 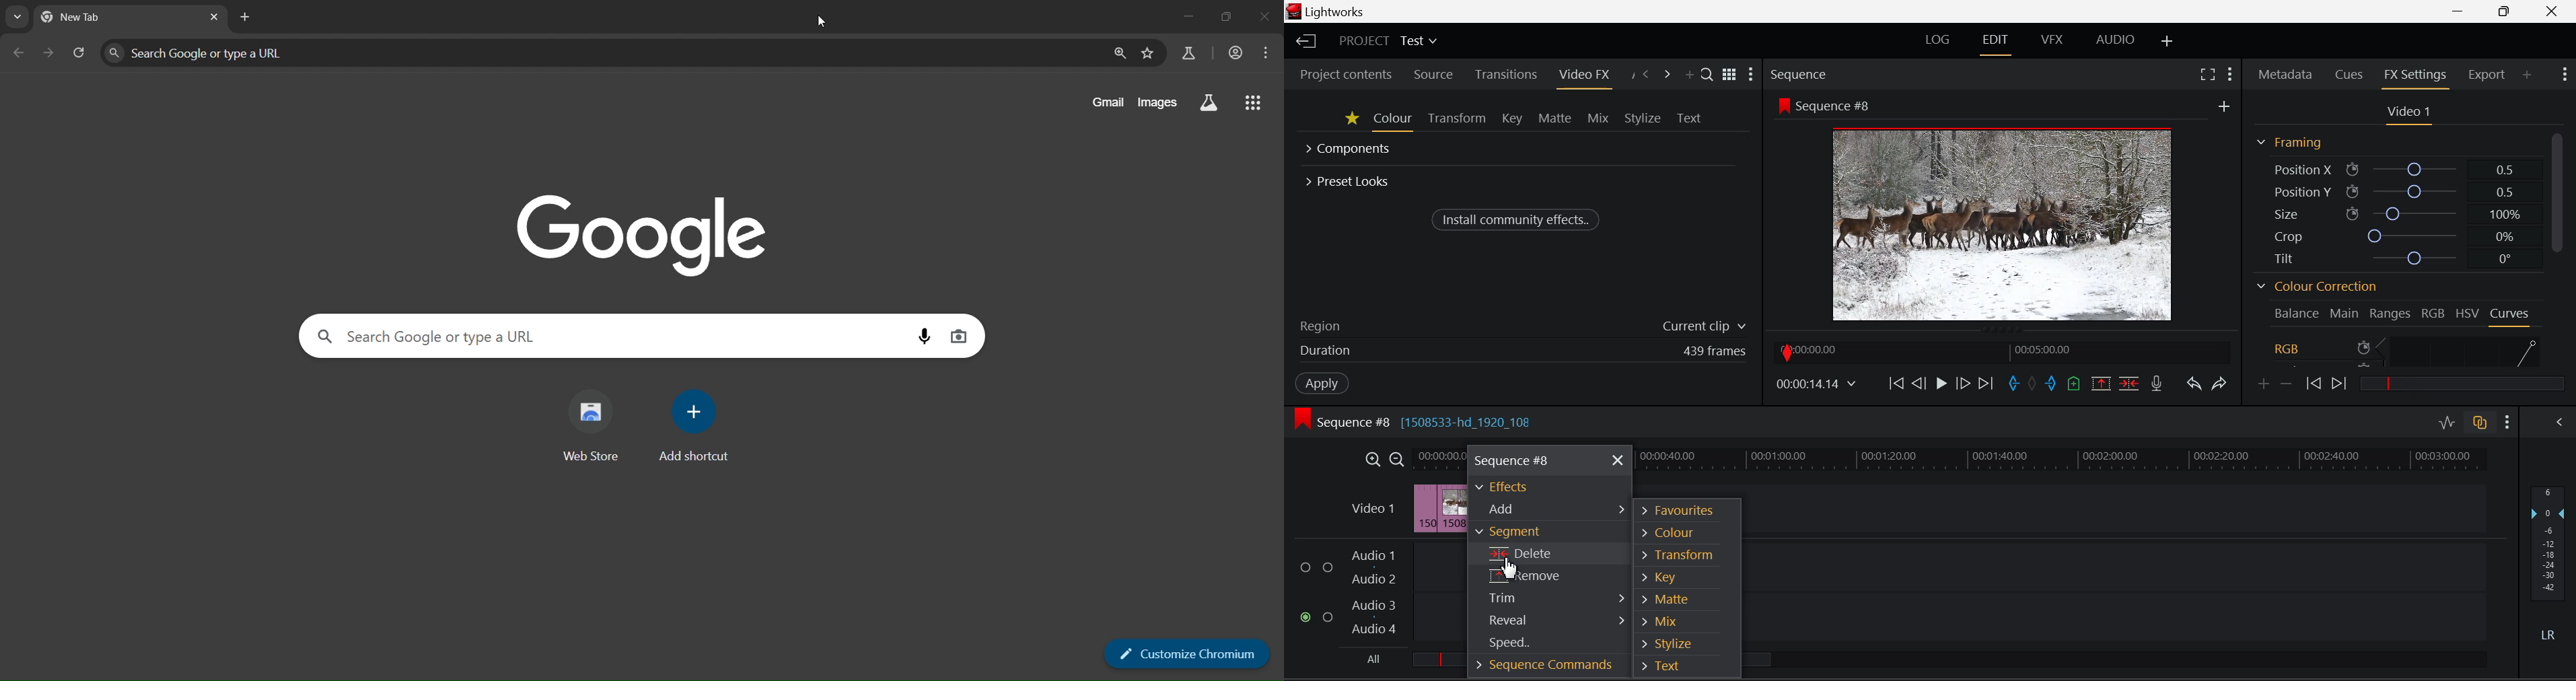 What do you see at coordinates (1678, 511) in the screenshot?
I see `Favourites` at bounding box center [1678, 511].